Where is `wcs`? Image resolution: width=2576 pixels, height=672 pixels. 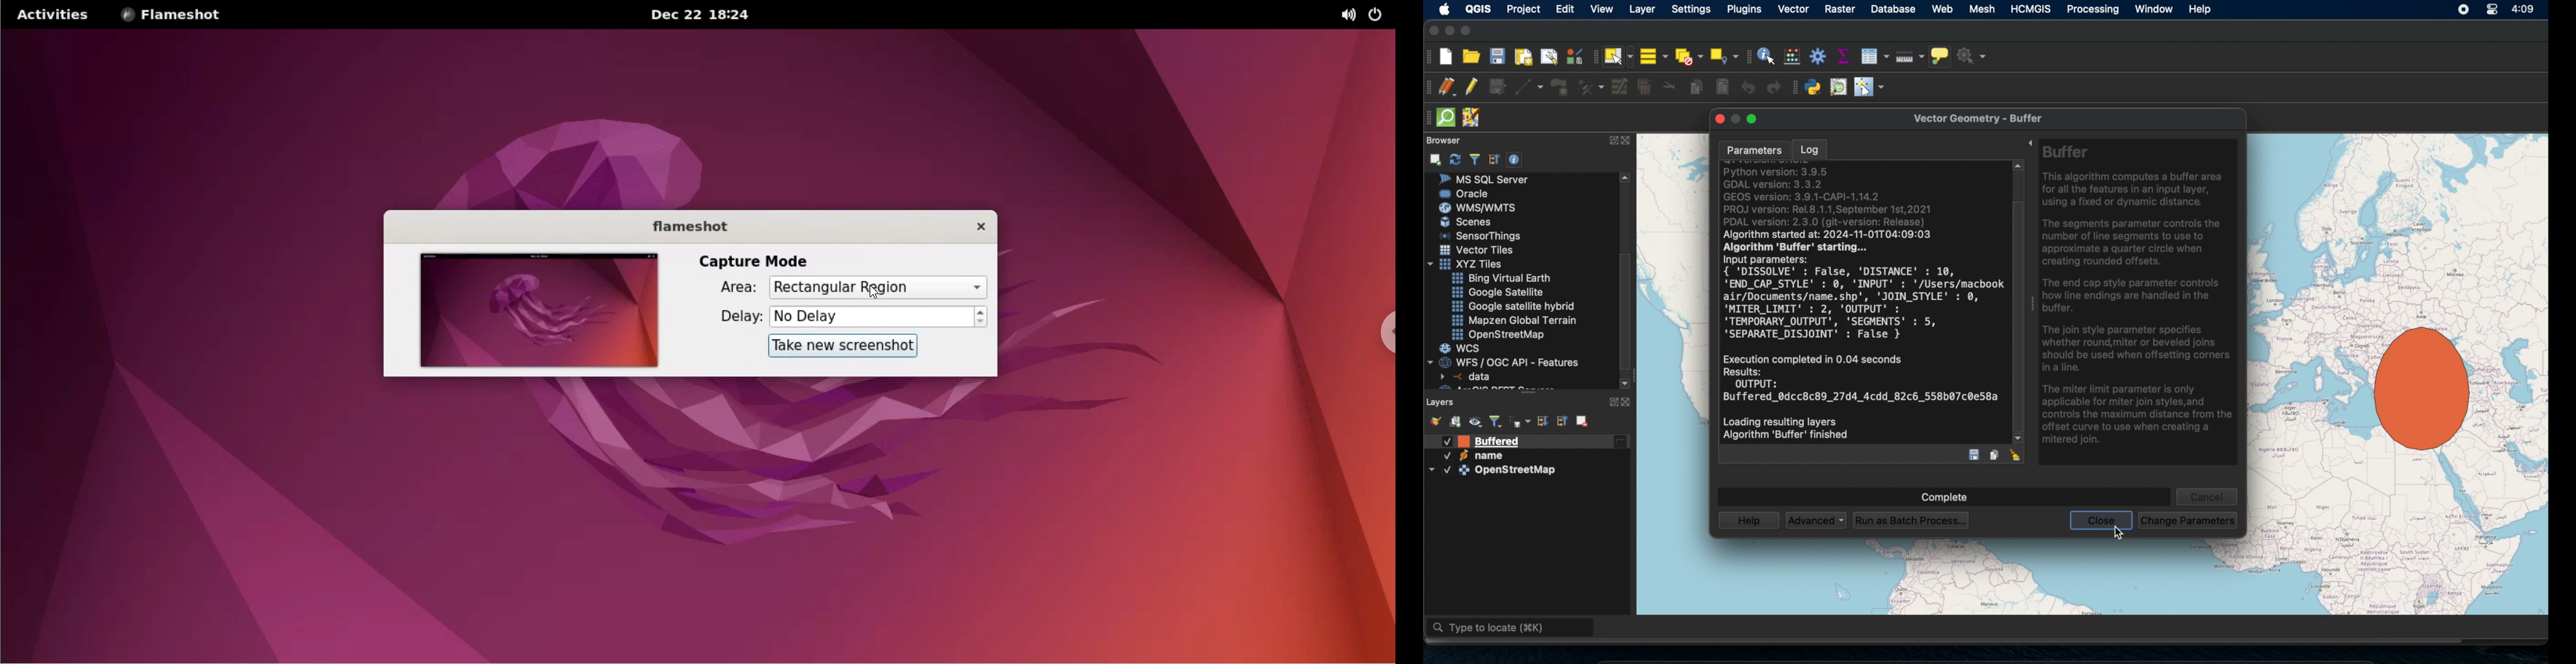 wcs is located at coordinates (1461, 349).